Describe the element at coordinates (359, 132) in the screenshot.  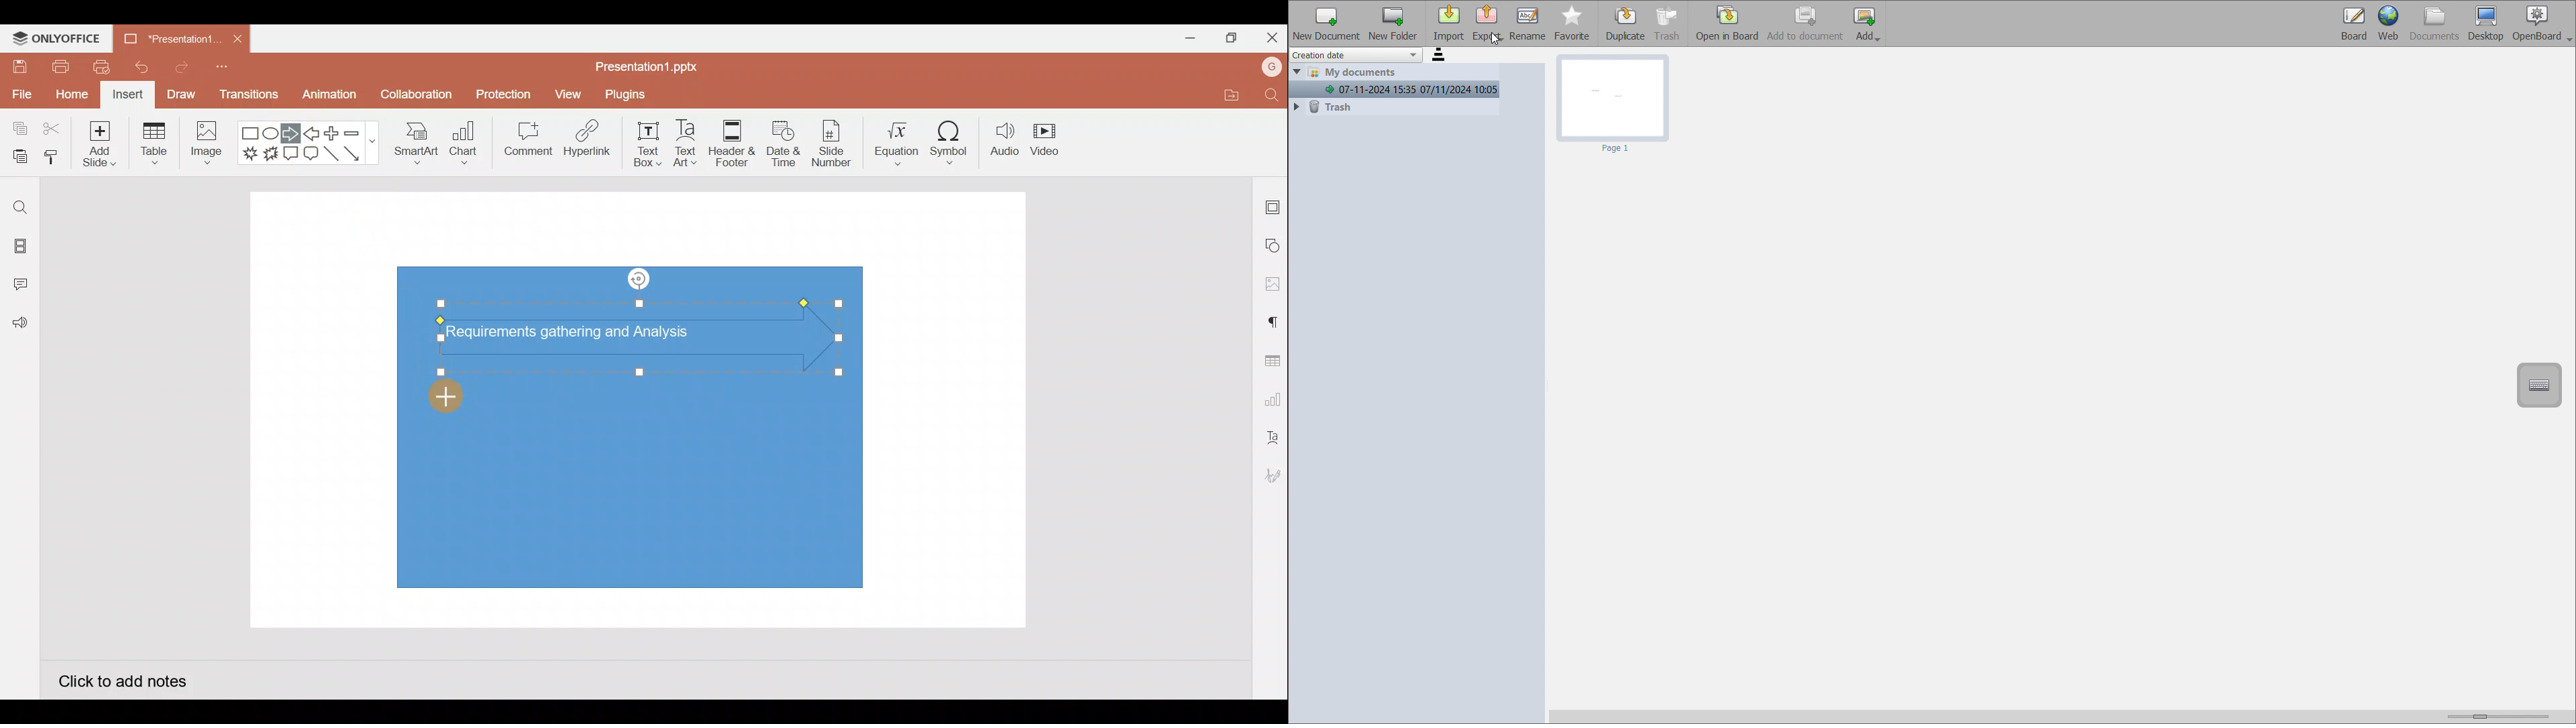
I see `Minus` at that location.